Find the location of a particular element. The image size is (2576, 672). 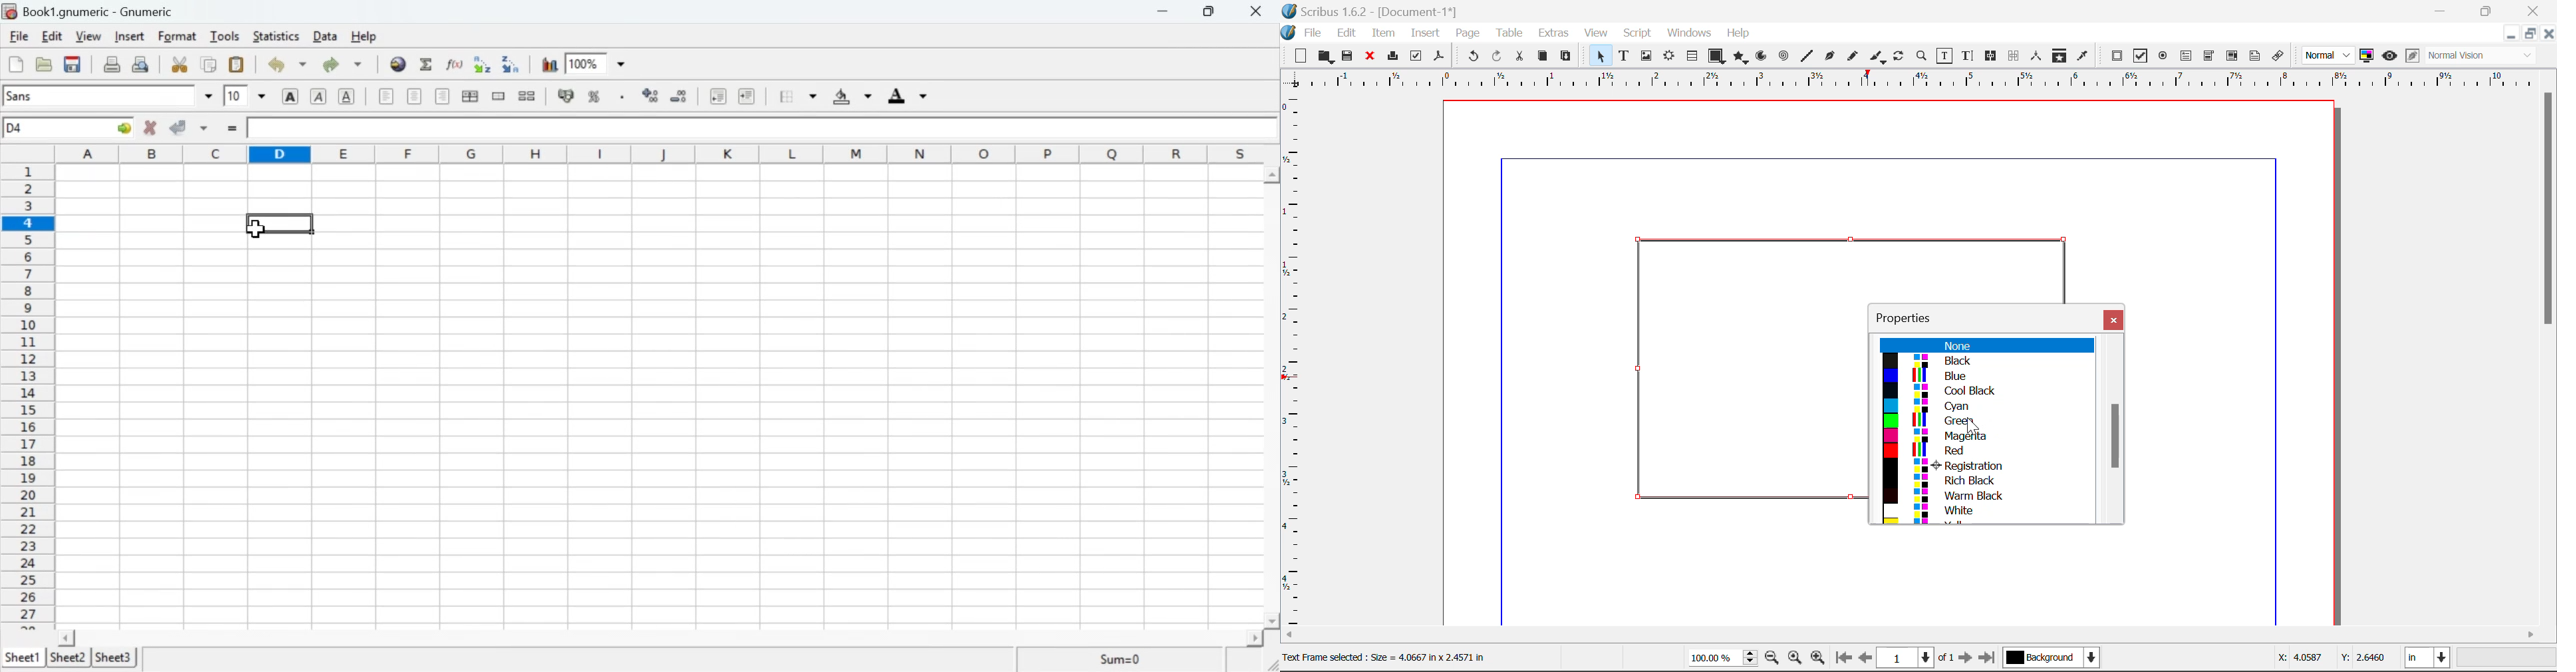

Edit in Preview Mode is located at coordinates (2412, 57).